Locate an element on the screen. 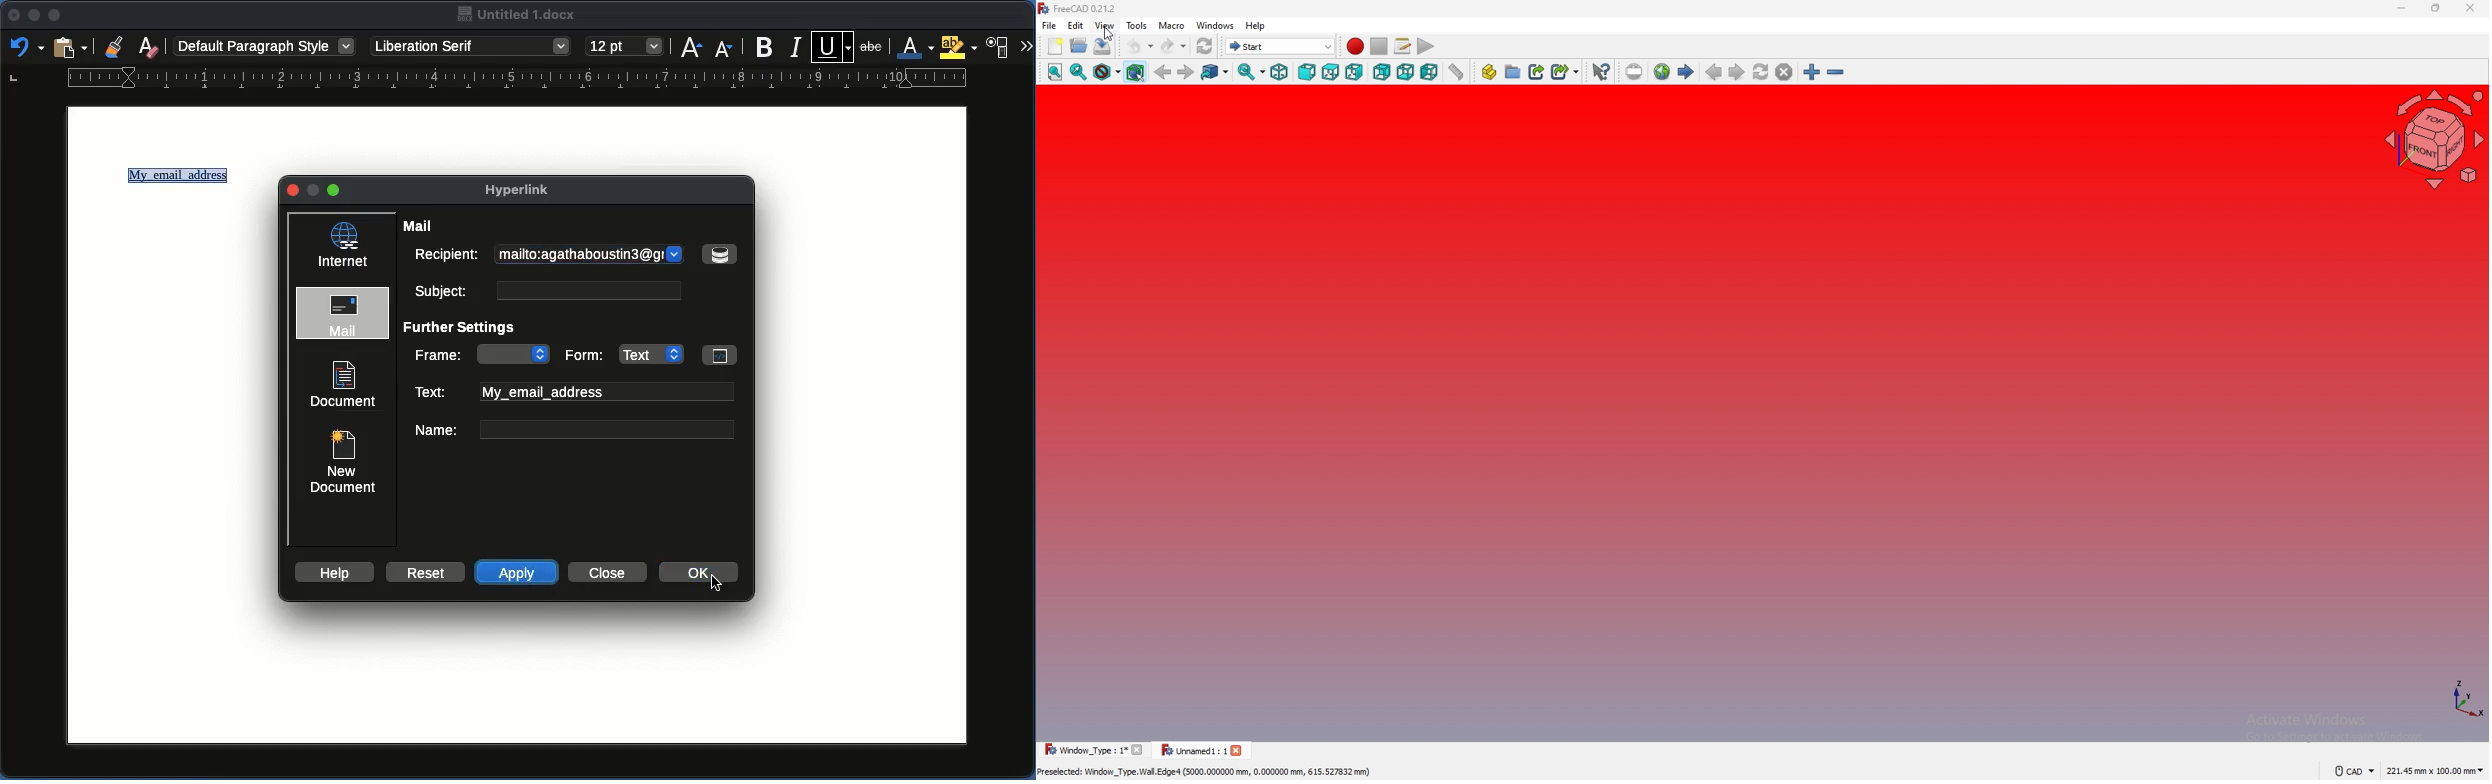  refresh is located at coordinates (1205, 45).